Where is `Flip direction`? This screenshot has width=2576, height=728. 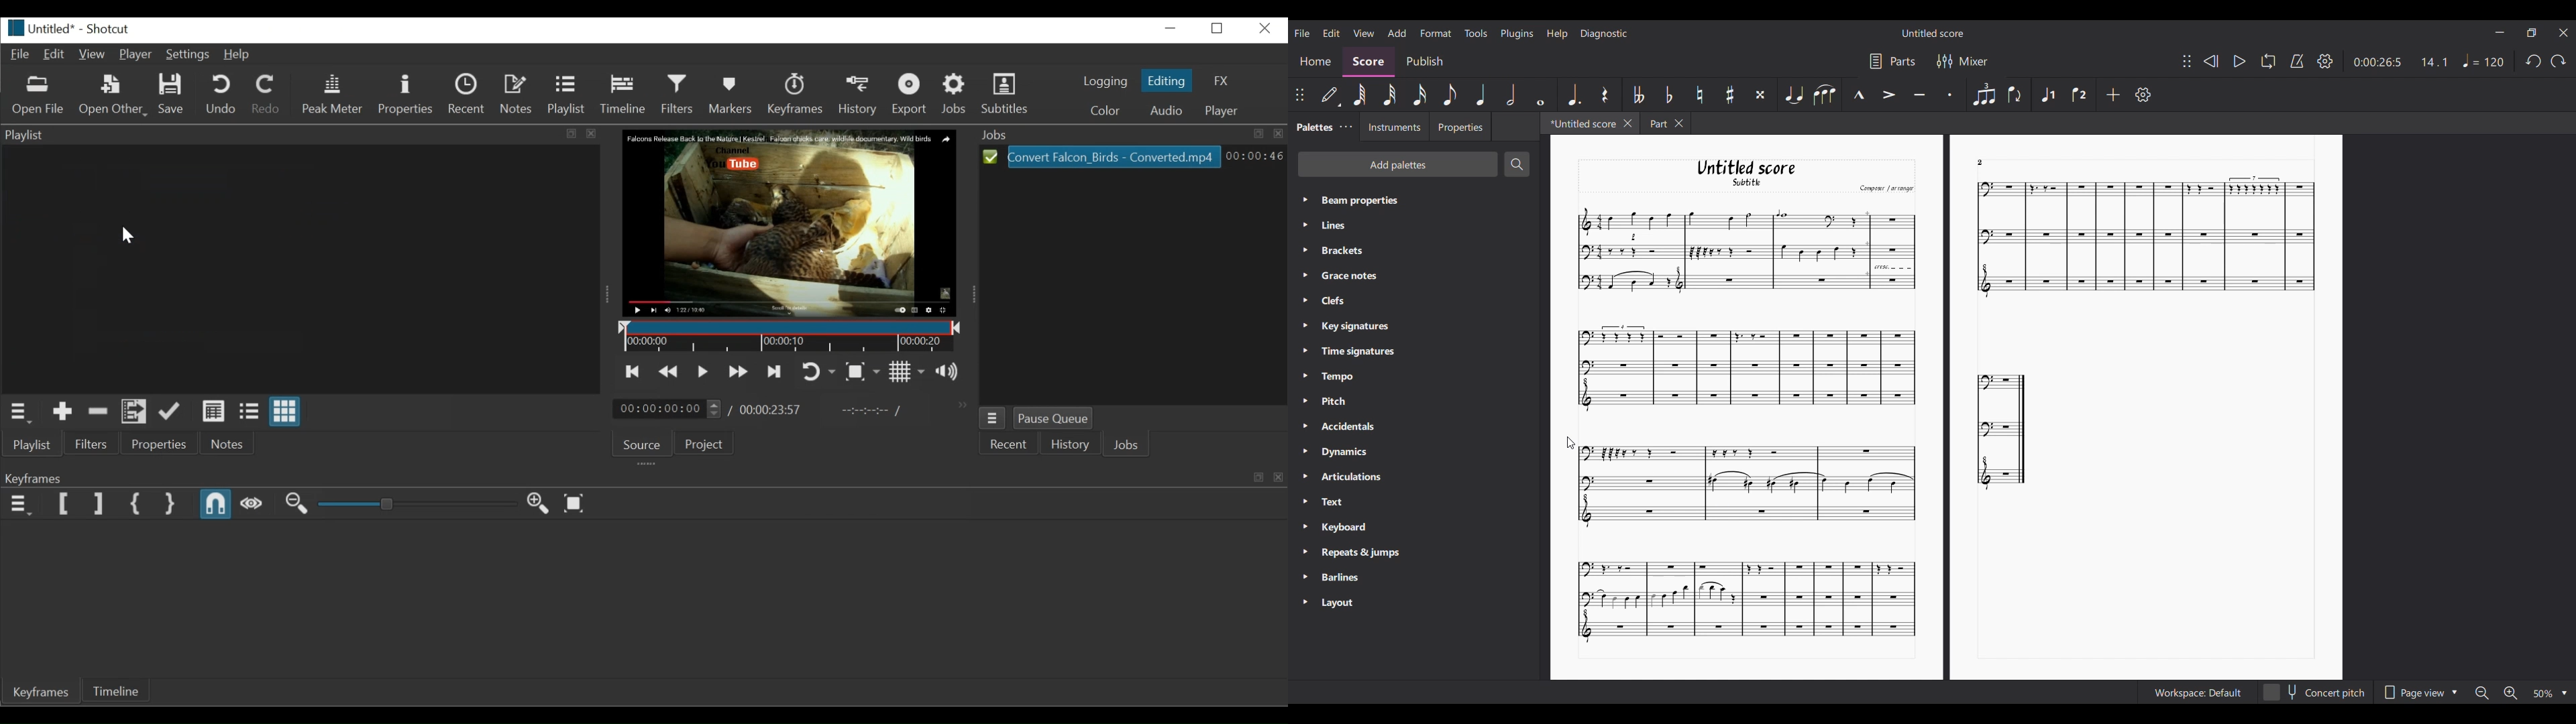 Flip direction is located at coordinates (2015, 94).